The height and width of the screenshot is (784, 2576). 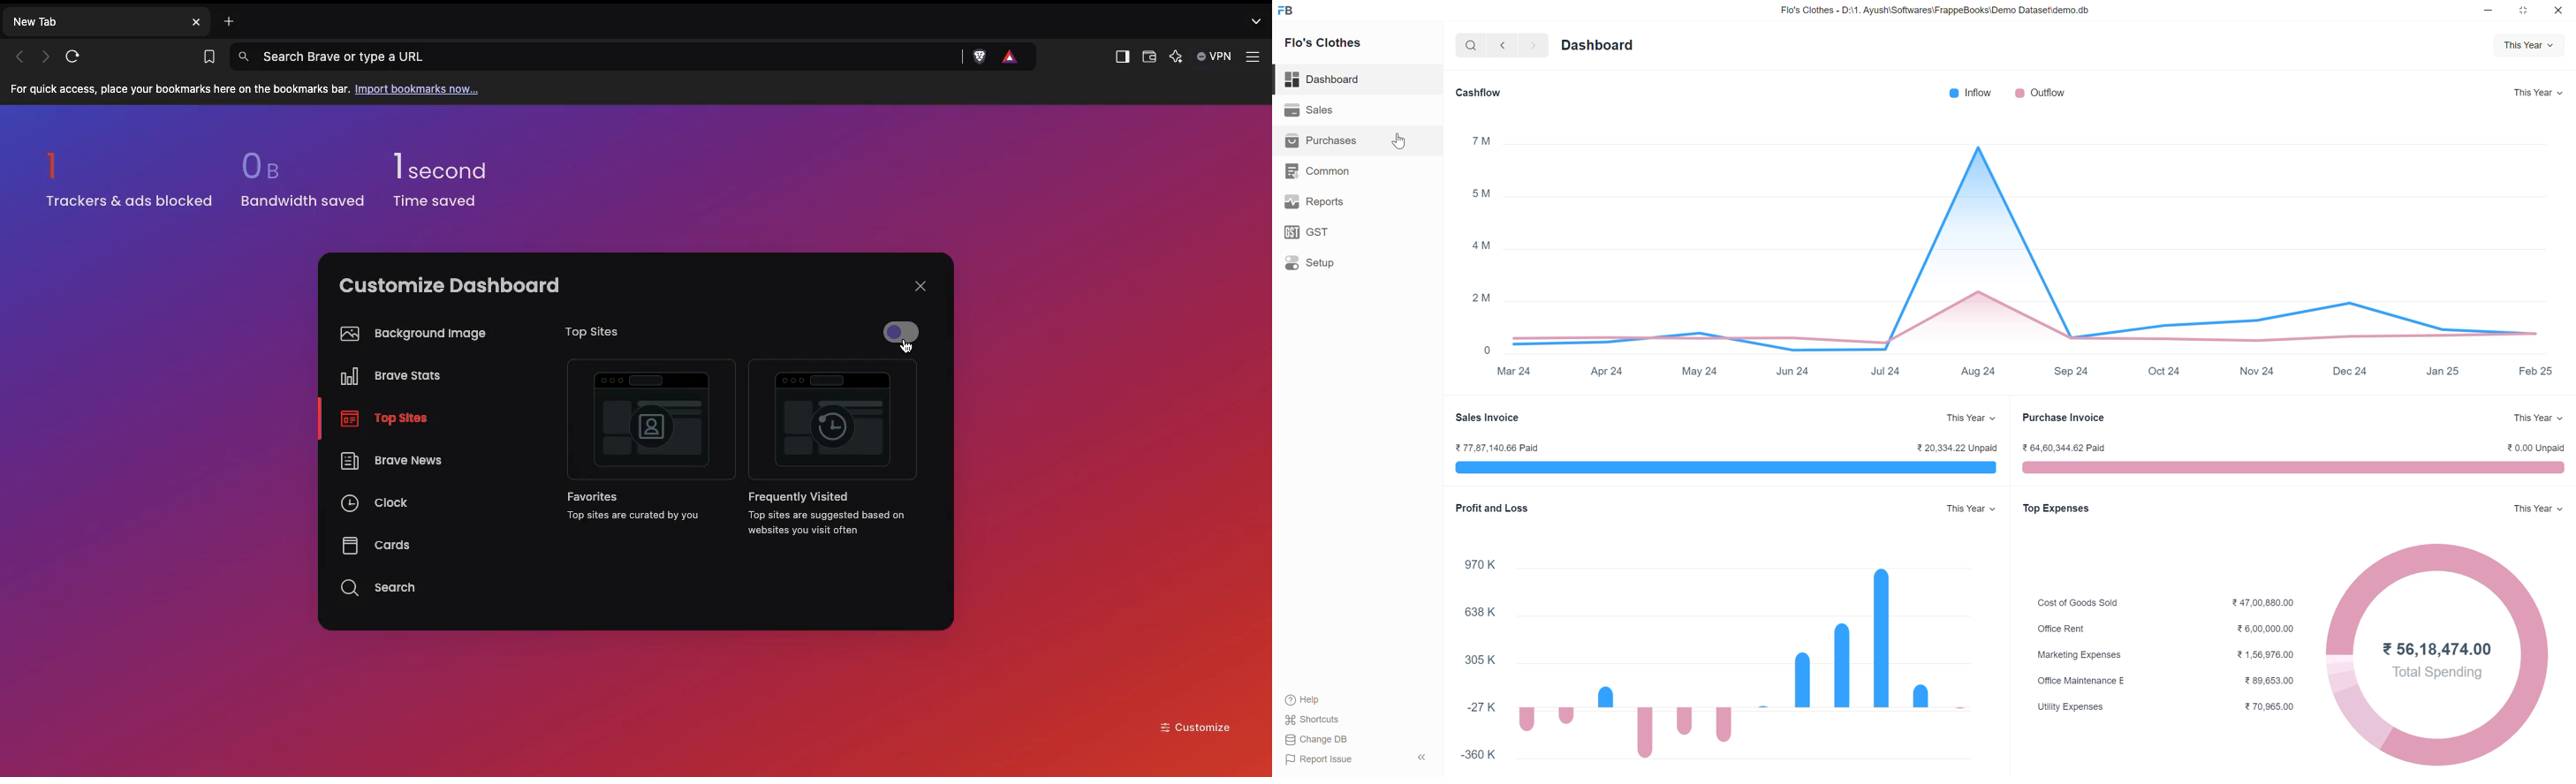 What do you see at coordinates (2537, 371) in the screenshot?
I see `Feb 25` at bounding box center [2537, 371].